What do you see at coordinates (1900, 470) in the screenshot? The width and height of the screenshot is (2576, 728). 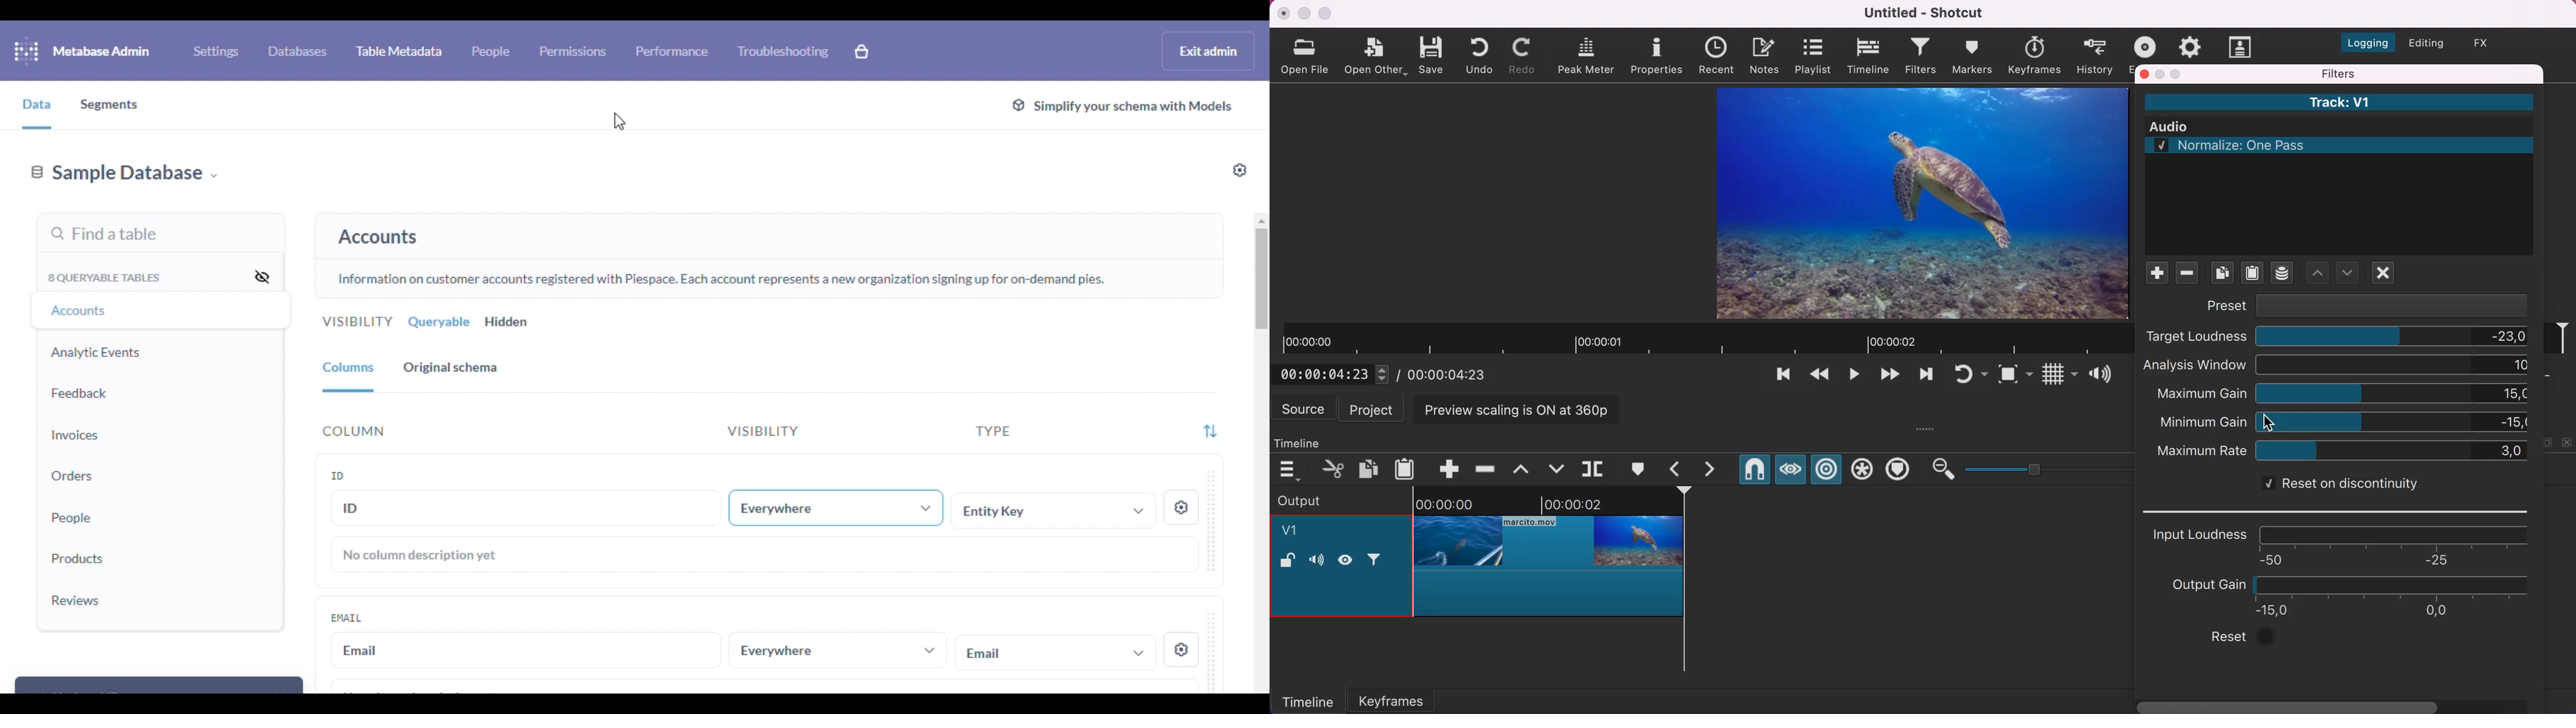 I see `ripple markers` at bounding box center [1900, 470].